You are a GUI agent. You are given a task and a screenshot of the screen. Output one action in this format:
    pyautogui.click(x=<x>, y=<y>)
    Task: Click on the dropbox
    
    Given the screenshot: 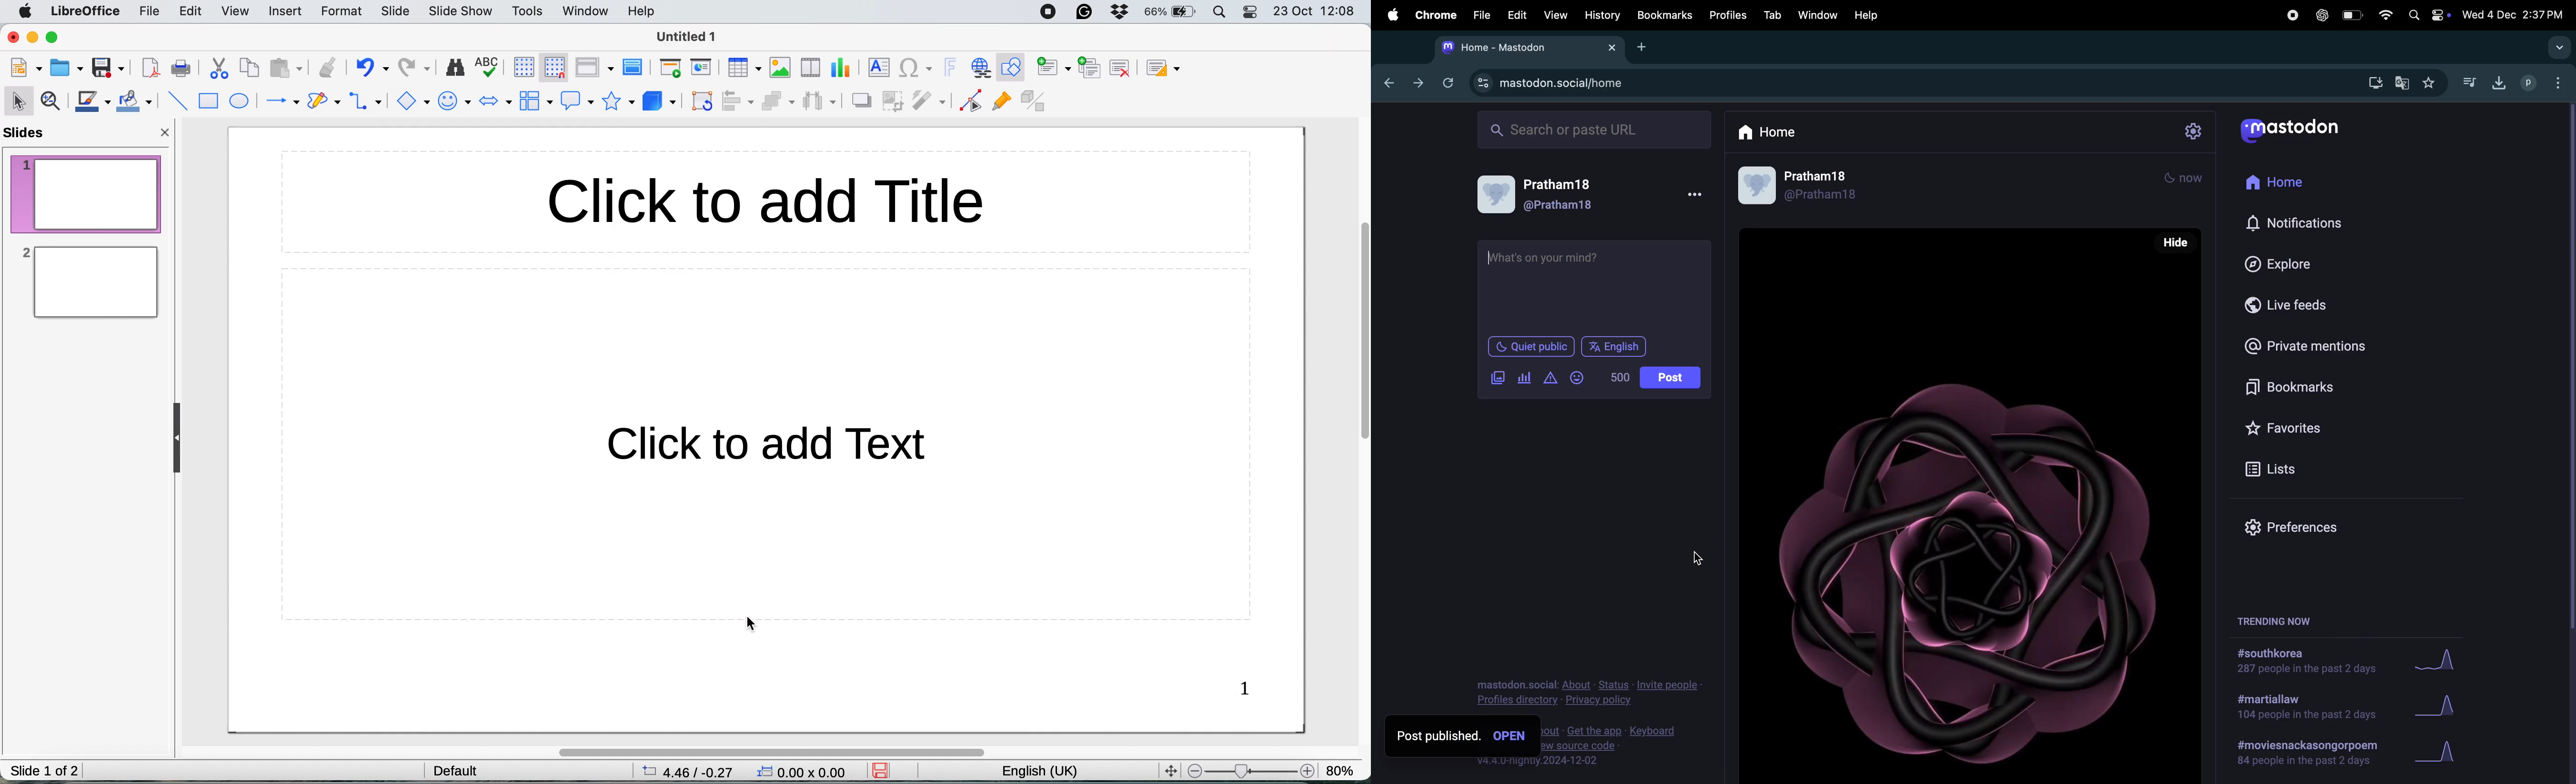 What is the action you would take?
    pyautogui.click(x=1120, y=13)
    